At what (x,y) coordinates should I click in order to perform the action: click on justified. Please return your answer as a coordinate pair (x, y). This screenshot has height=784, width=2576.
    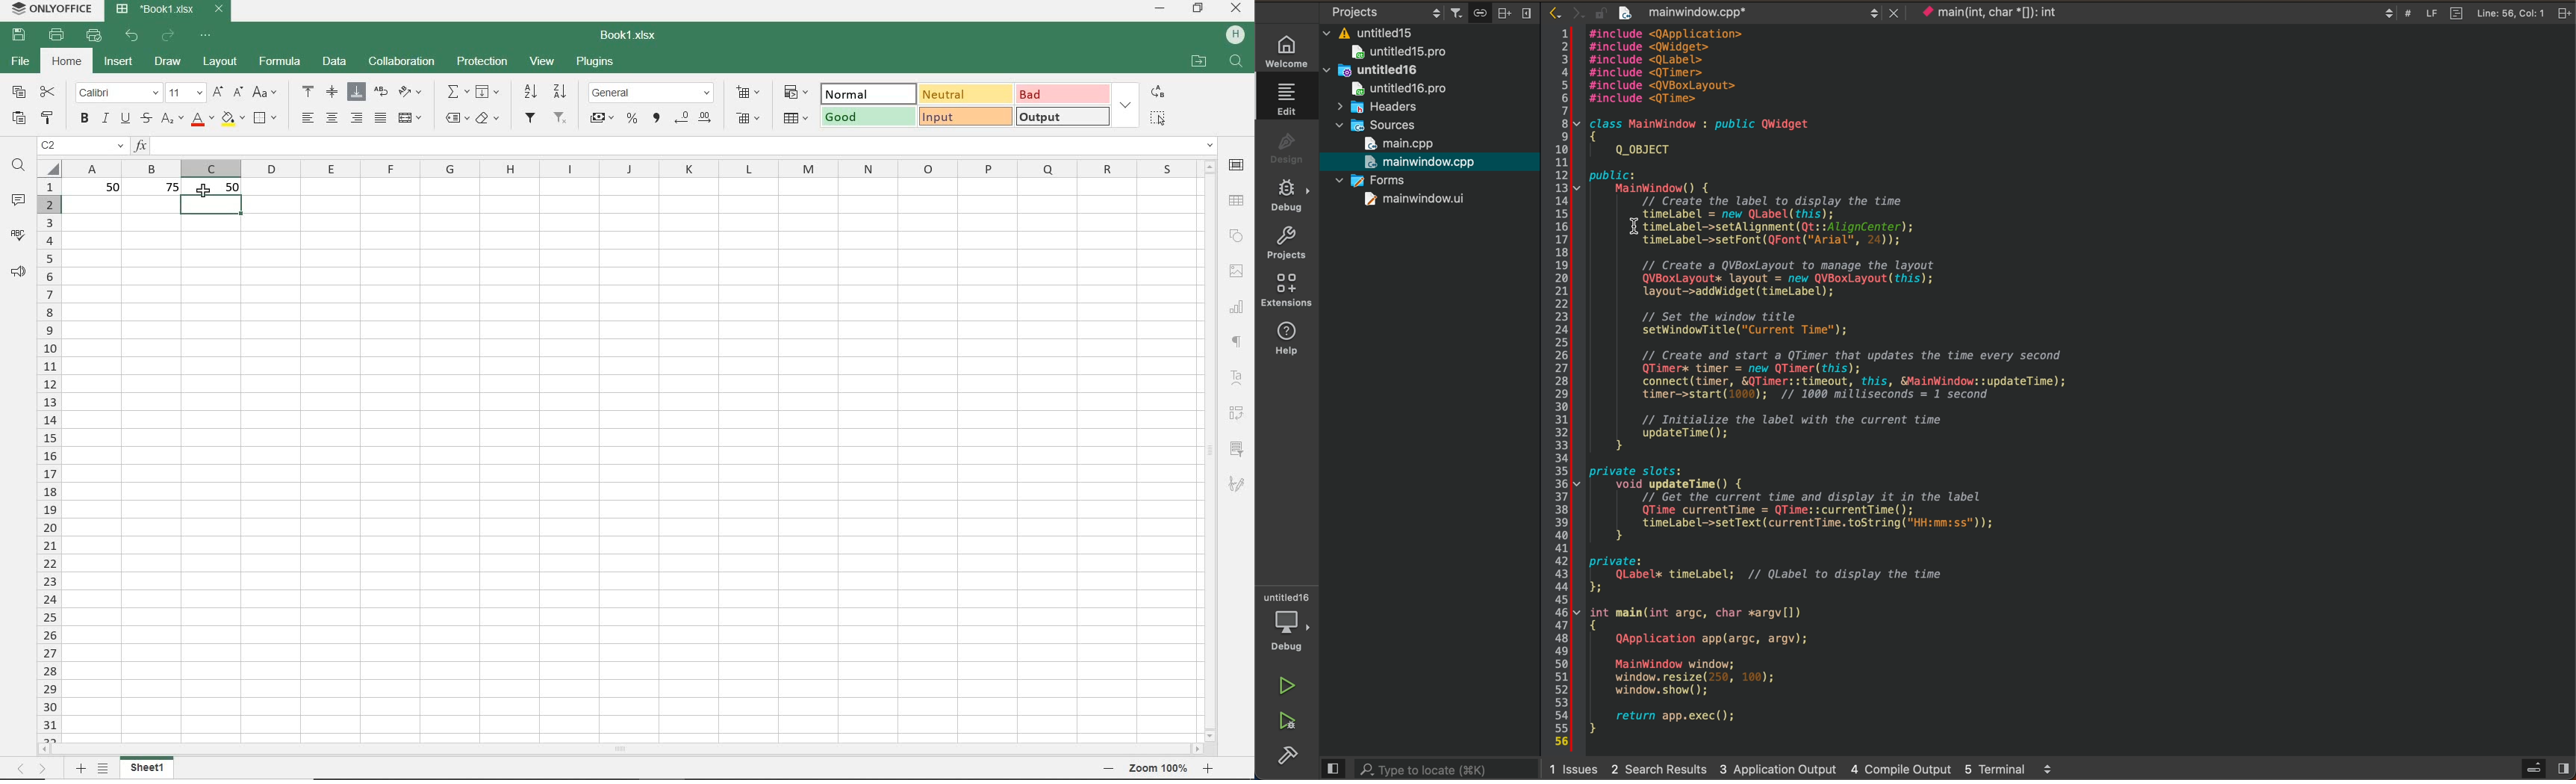
    Looking at the image, I should click on (379, 117).